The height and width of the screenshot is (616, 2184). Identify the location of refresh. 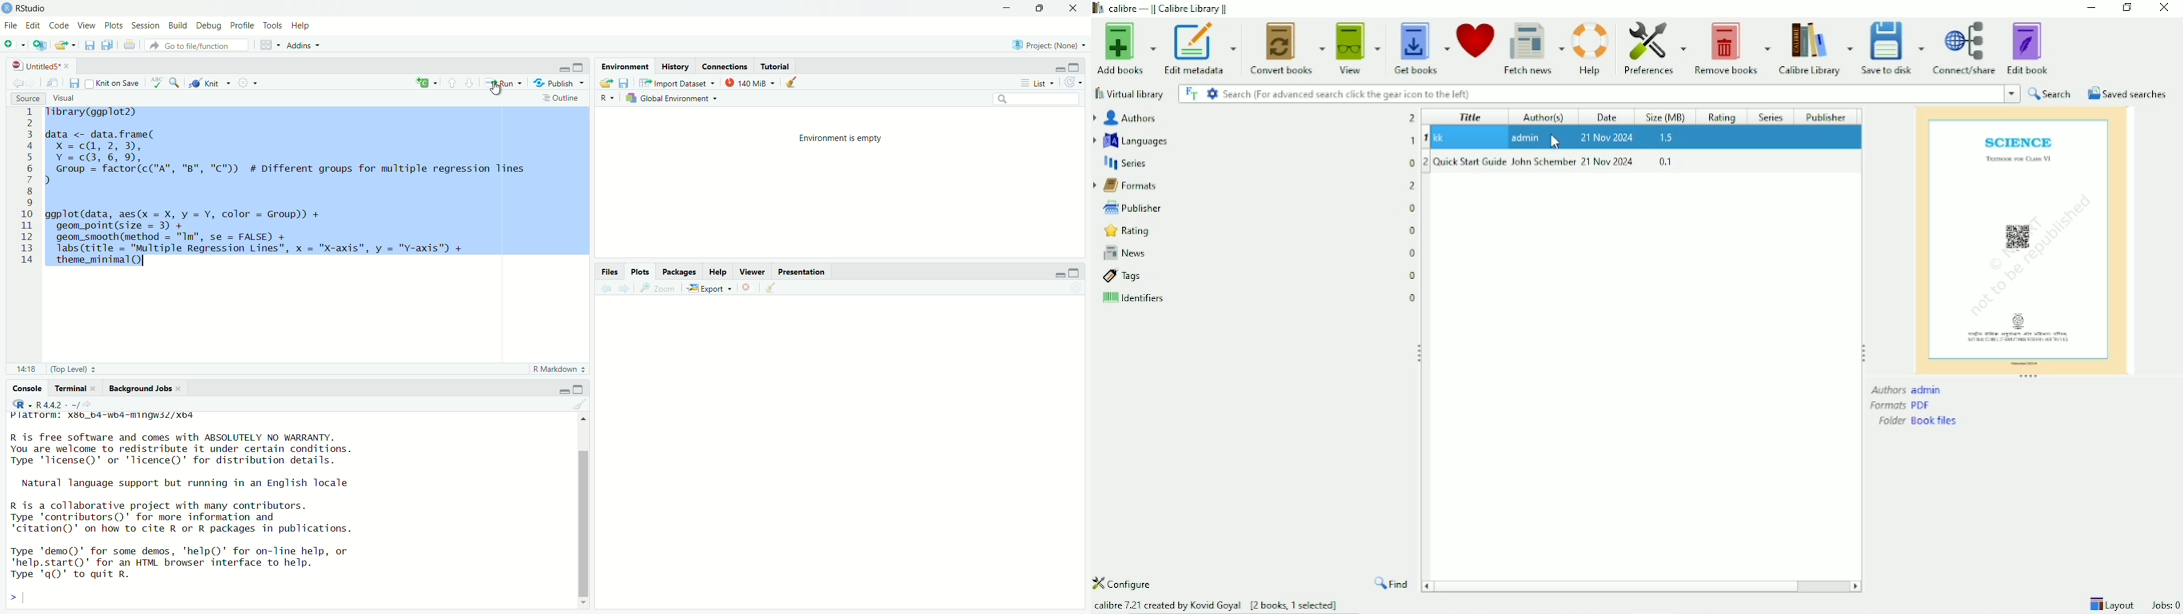
(1080, 289).